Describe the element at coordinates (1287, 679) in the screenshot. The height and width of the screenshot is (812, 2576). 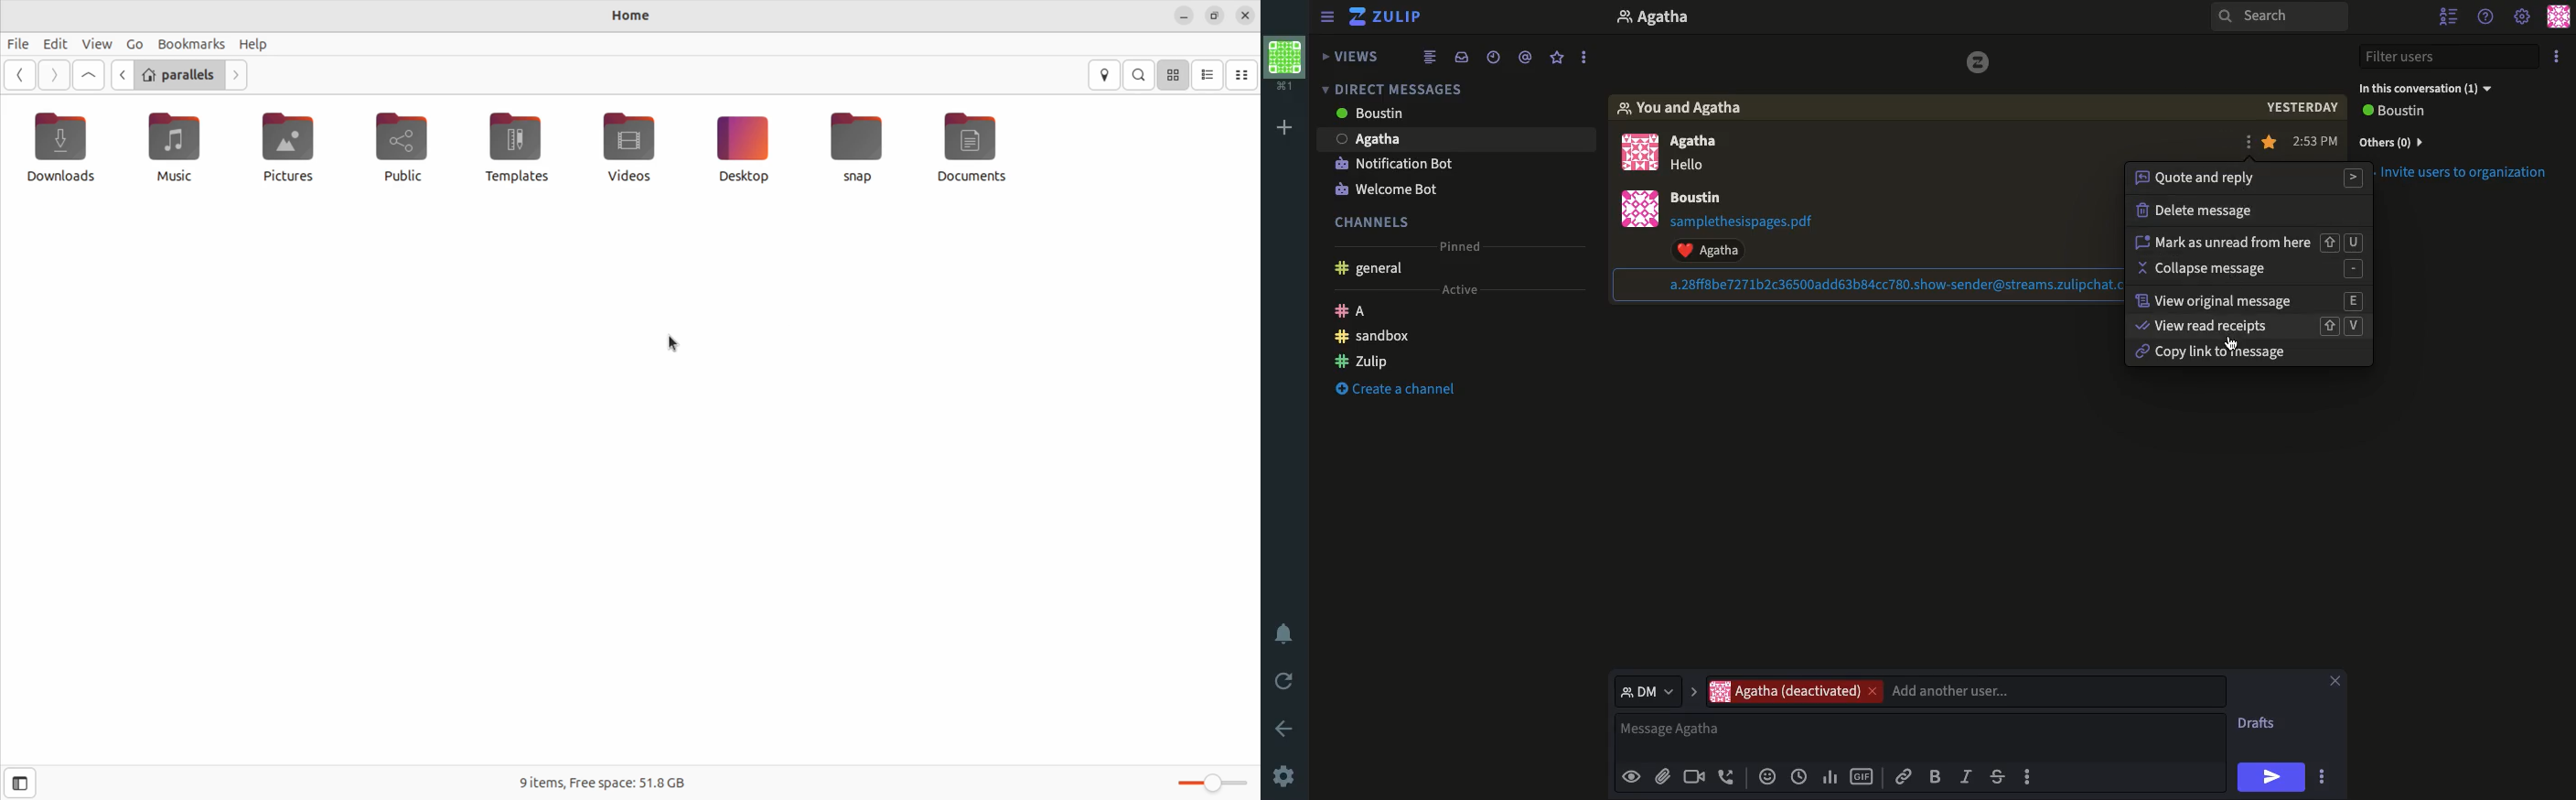
I see `Refresh` at that location.